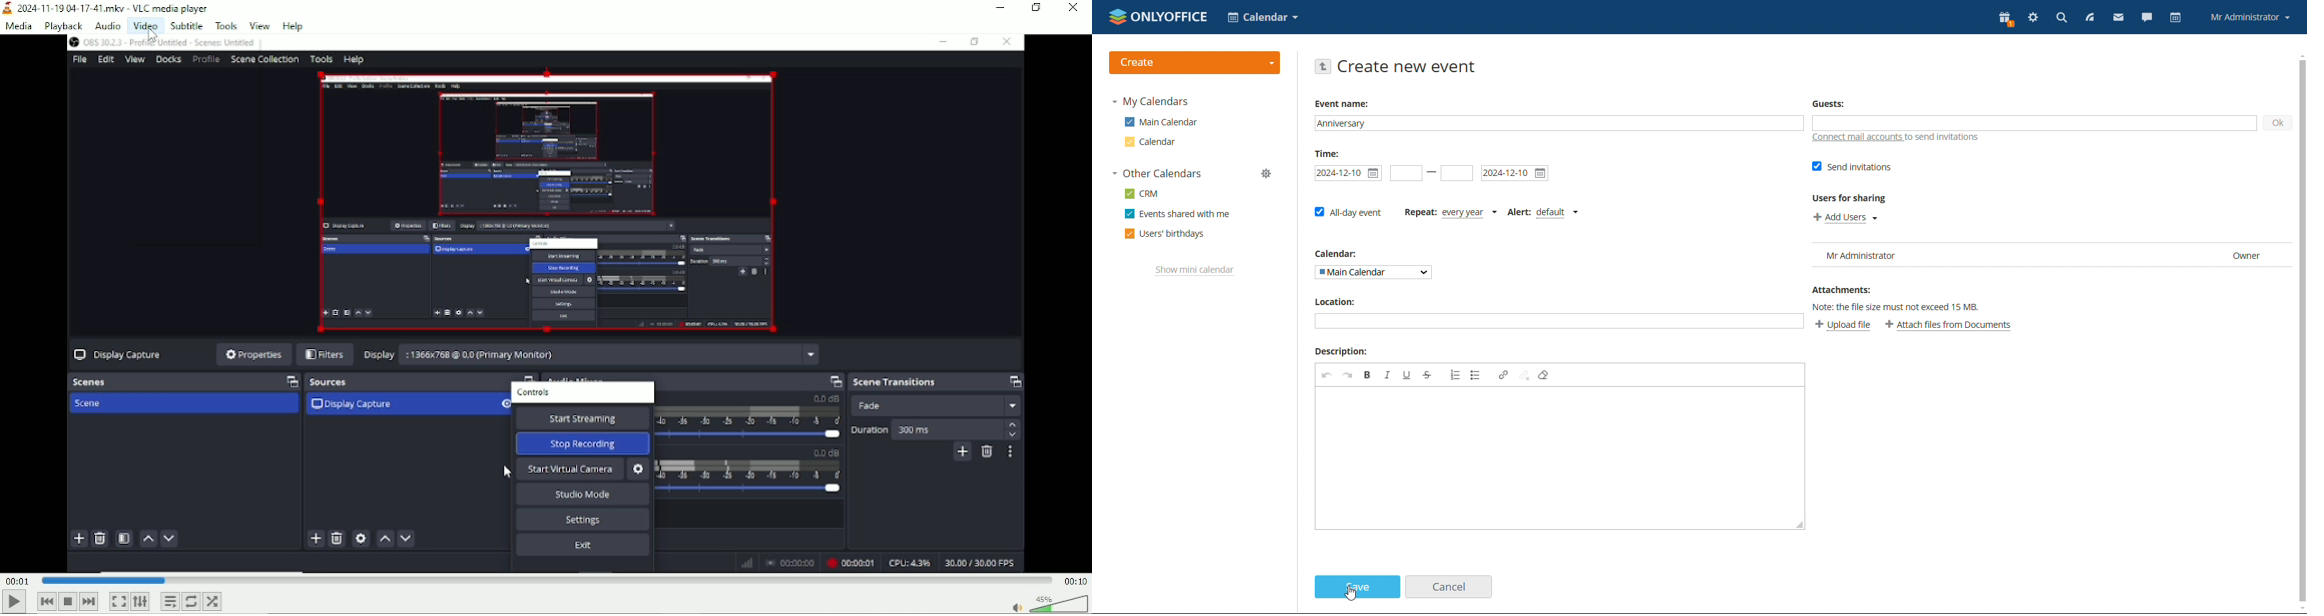  What do you see at coordinates (1046, 603) in the screenshot?
I see `Volume` at bounding box center [1046, 603].